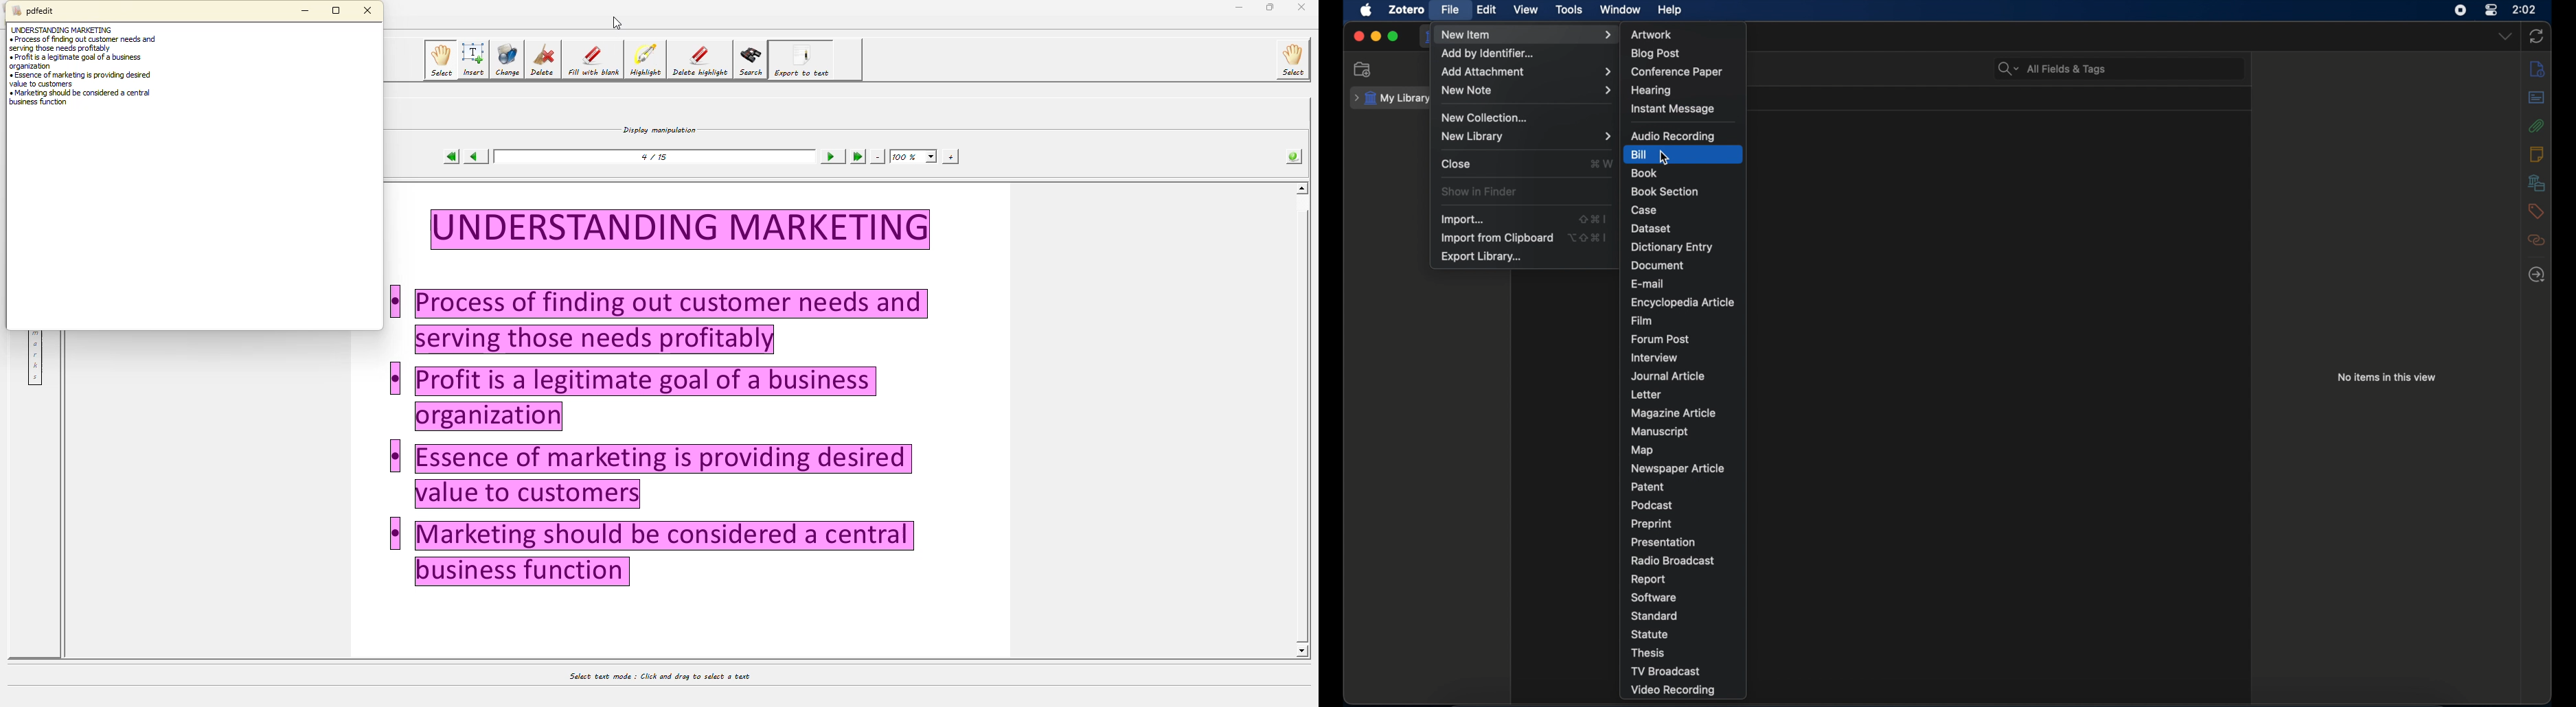  I want to click on book section, so click(1667, 192).